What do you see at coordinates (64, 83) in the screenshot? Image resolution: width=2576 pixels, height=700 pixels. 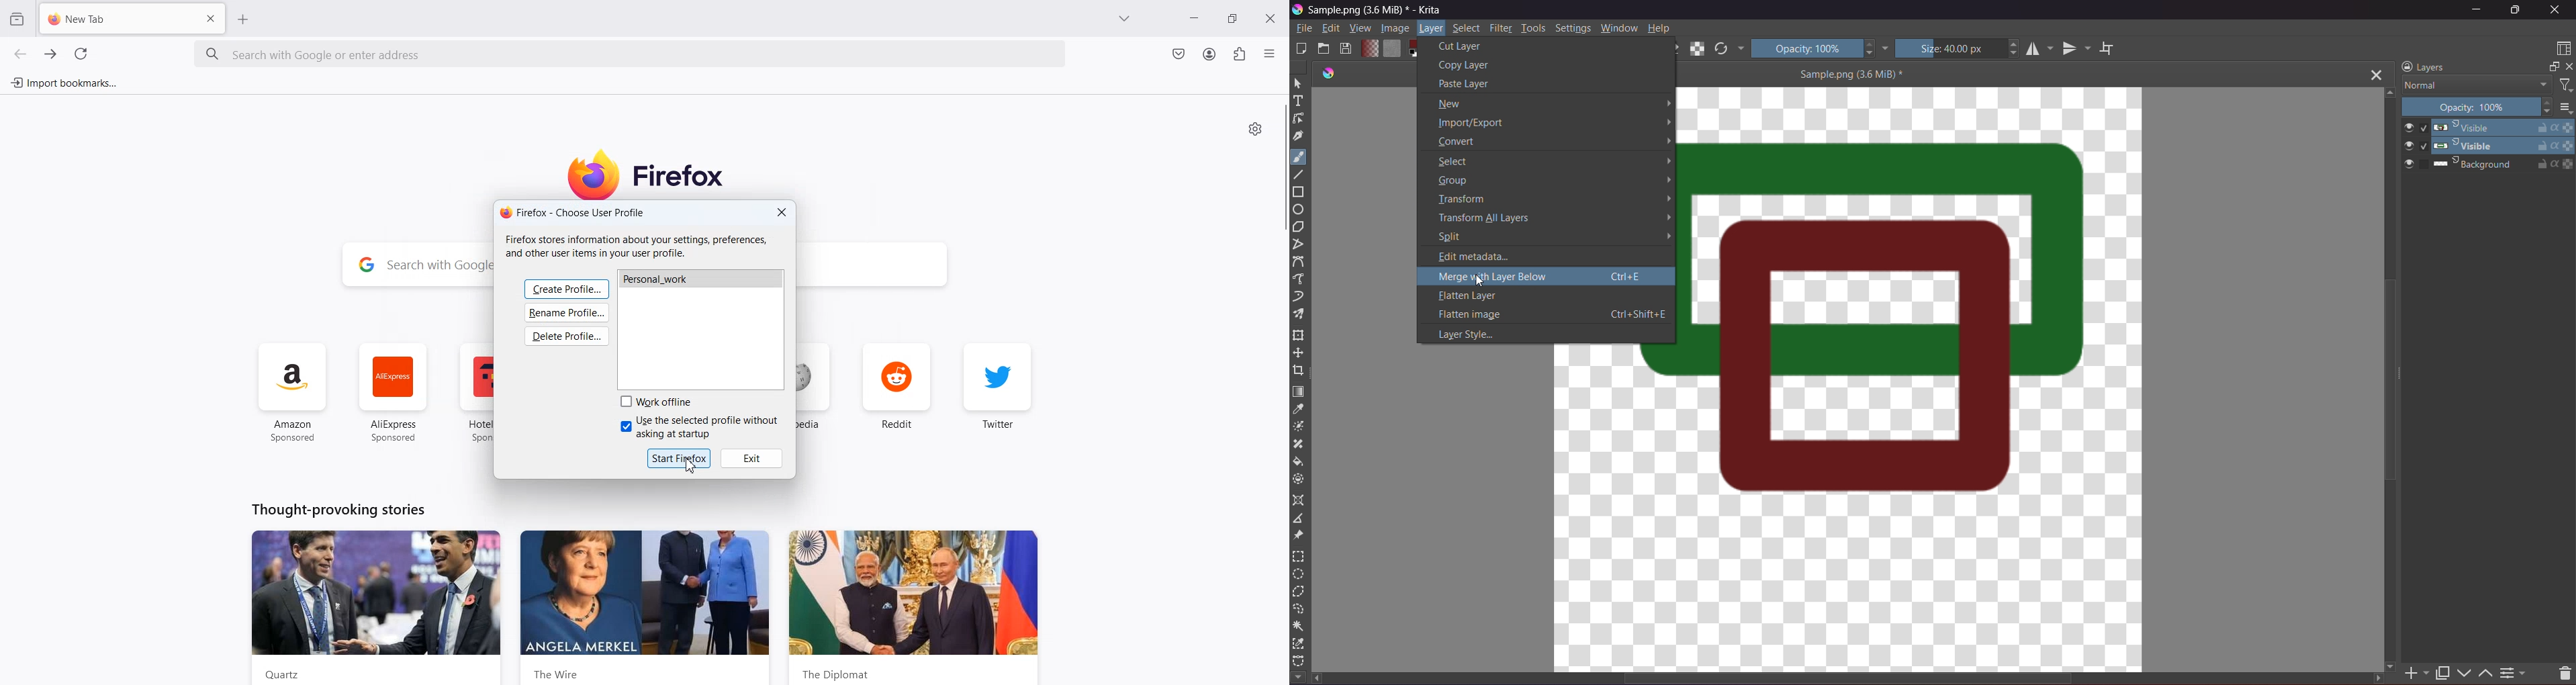 I see `Import bookmarks` at bounding box center [64, 83].